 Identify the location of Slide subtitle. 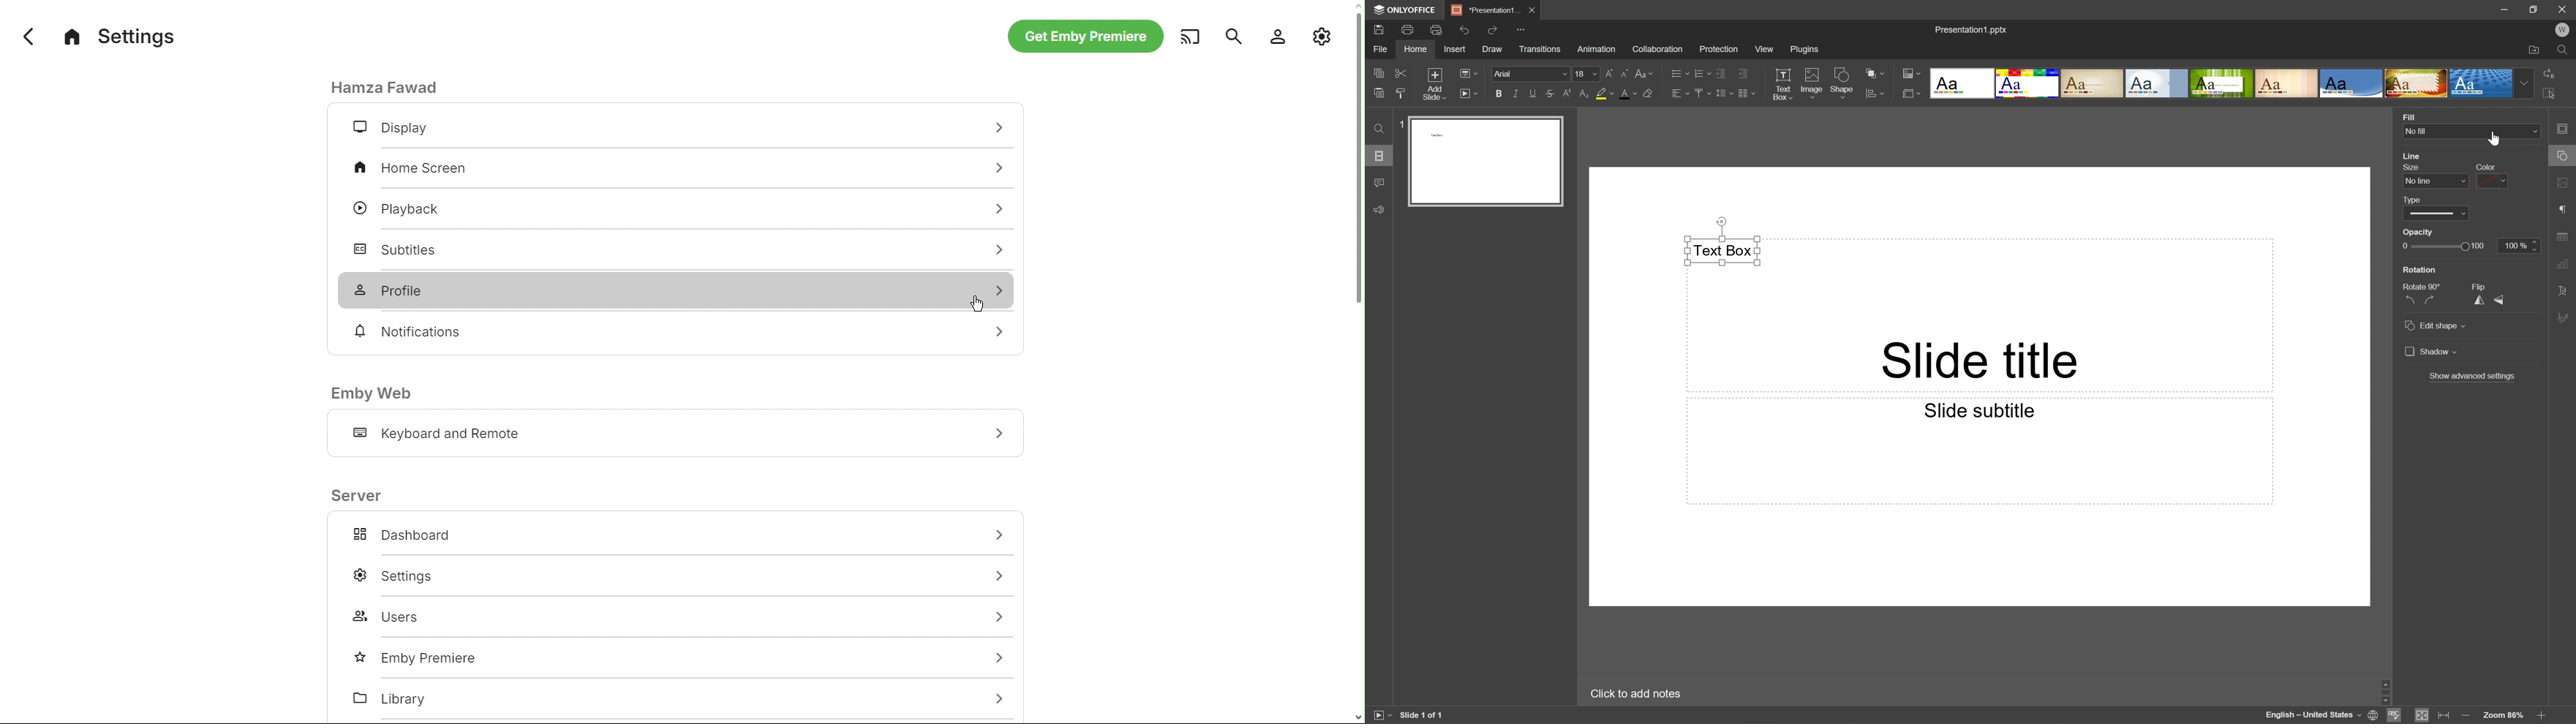
(1983, 412).